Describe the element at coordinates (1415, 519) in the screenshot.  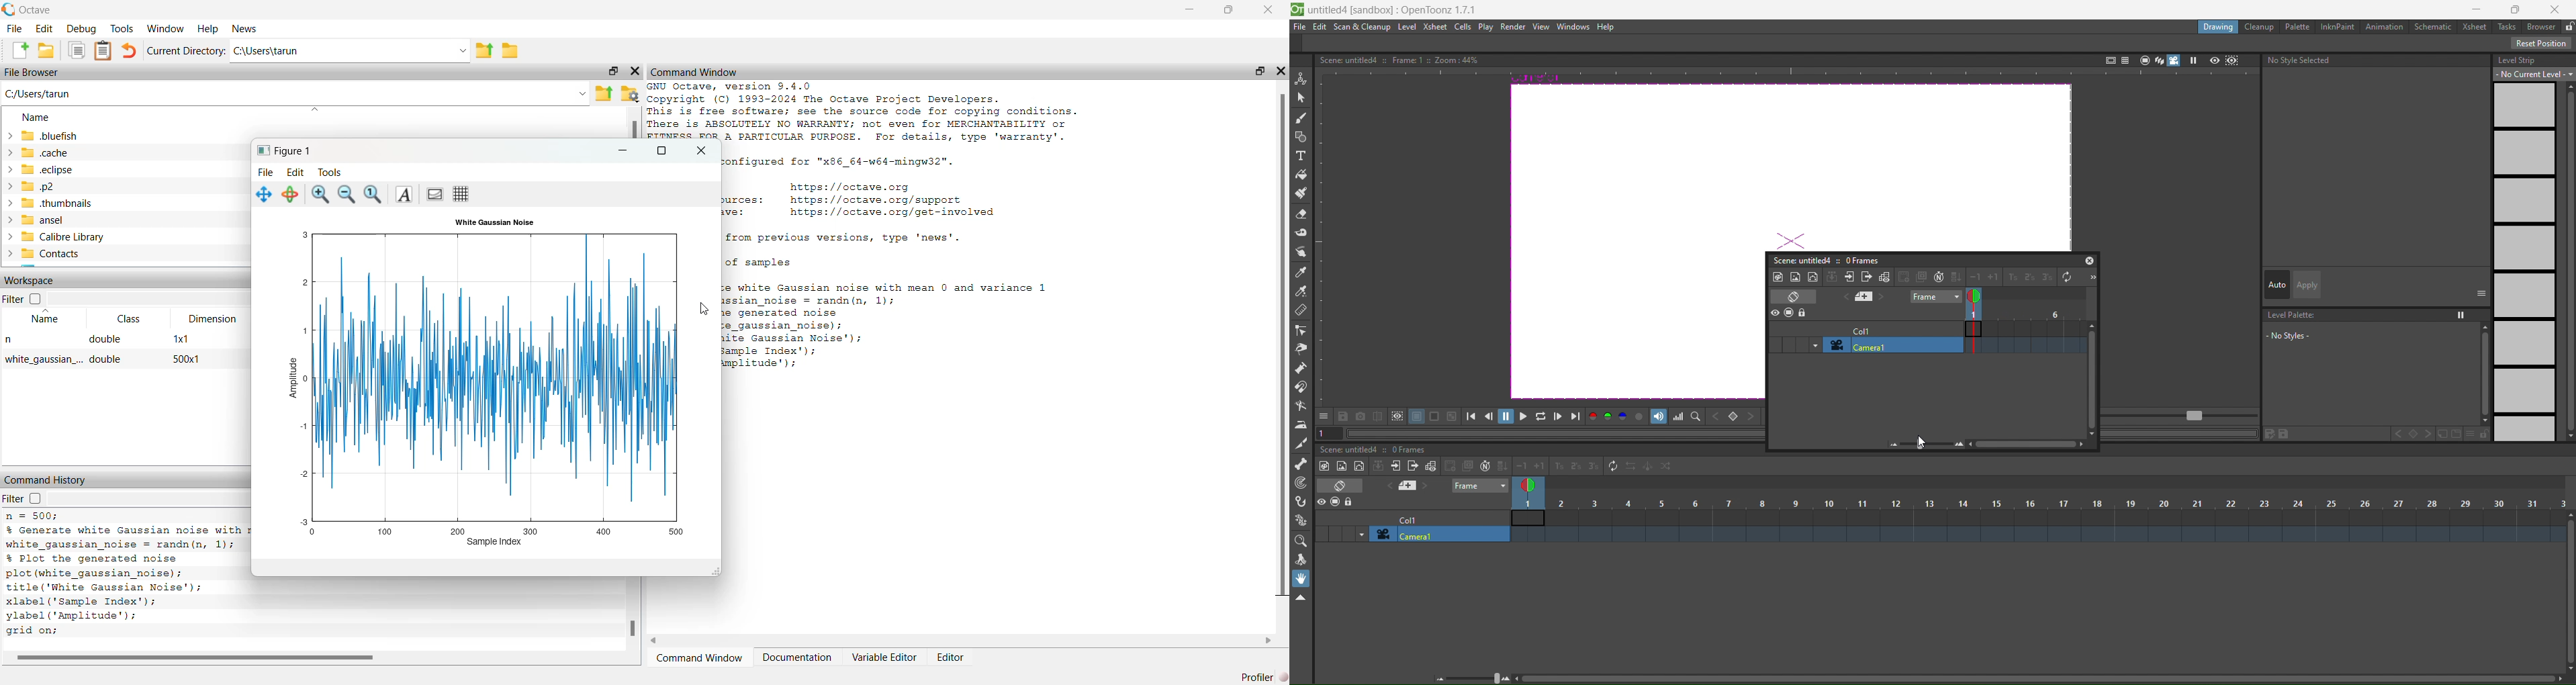
I see `col1` at that location.